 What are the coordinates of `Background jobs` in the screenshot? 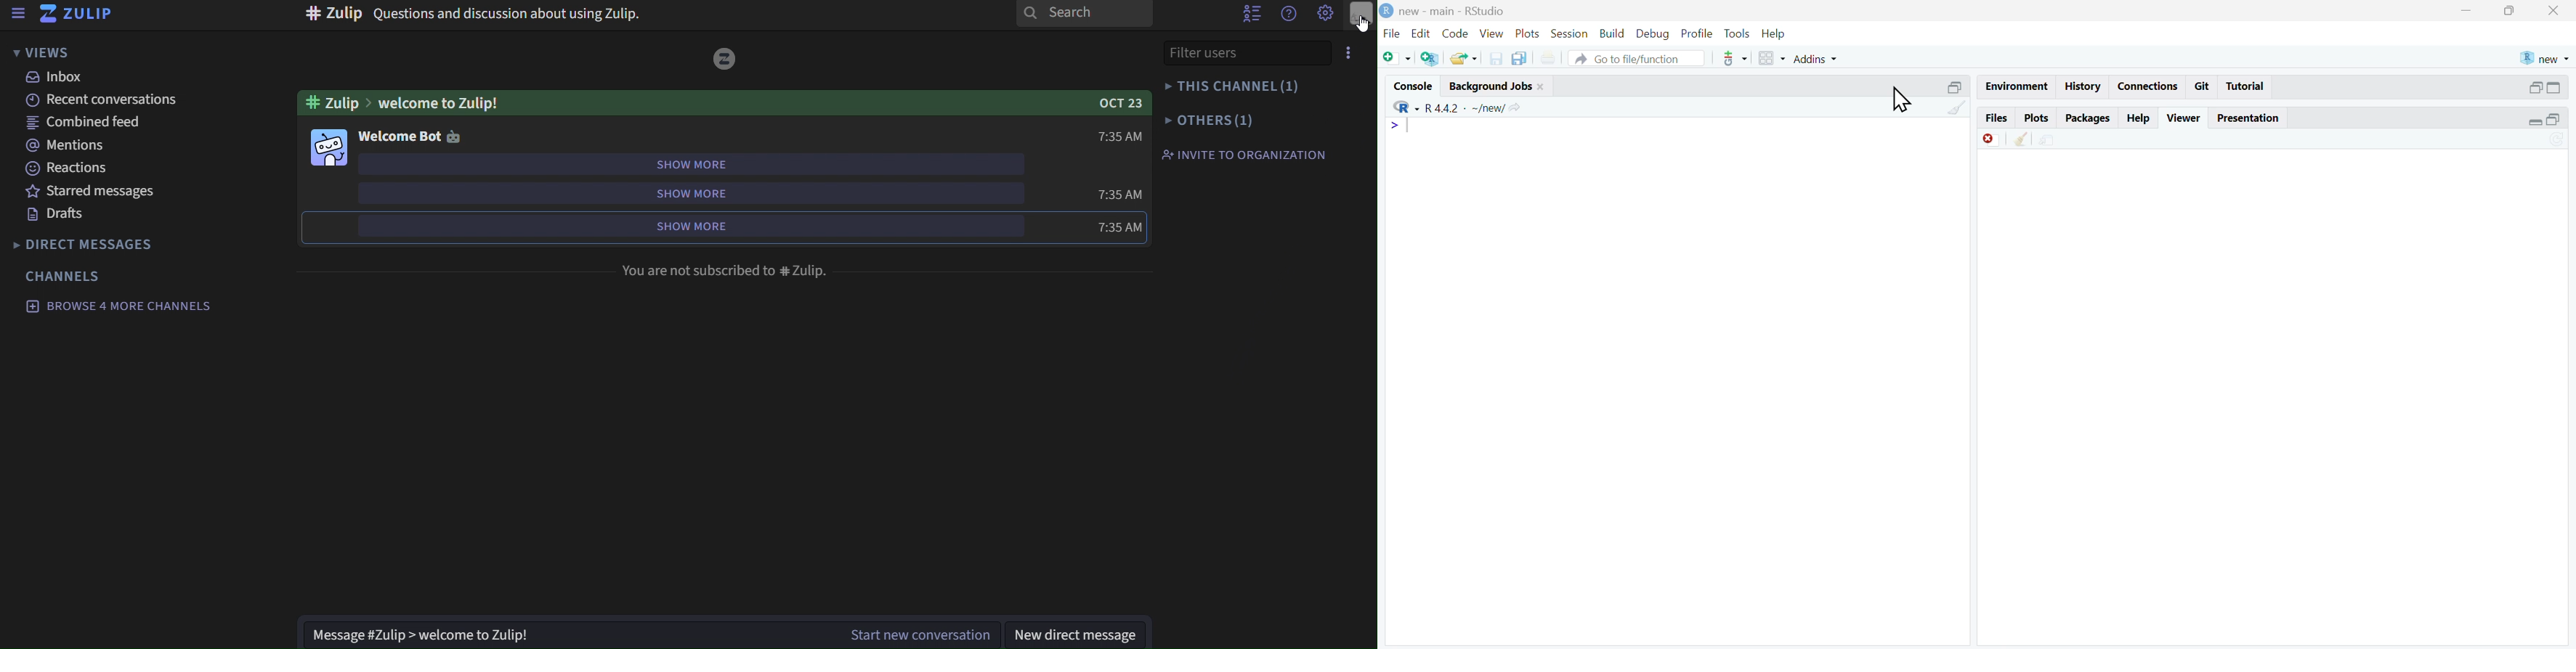 It's located at (1490, 86).